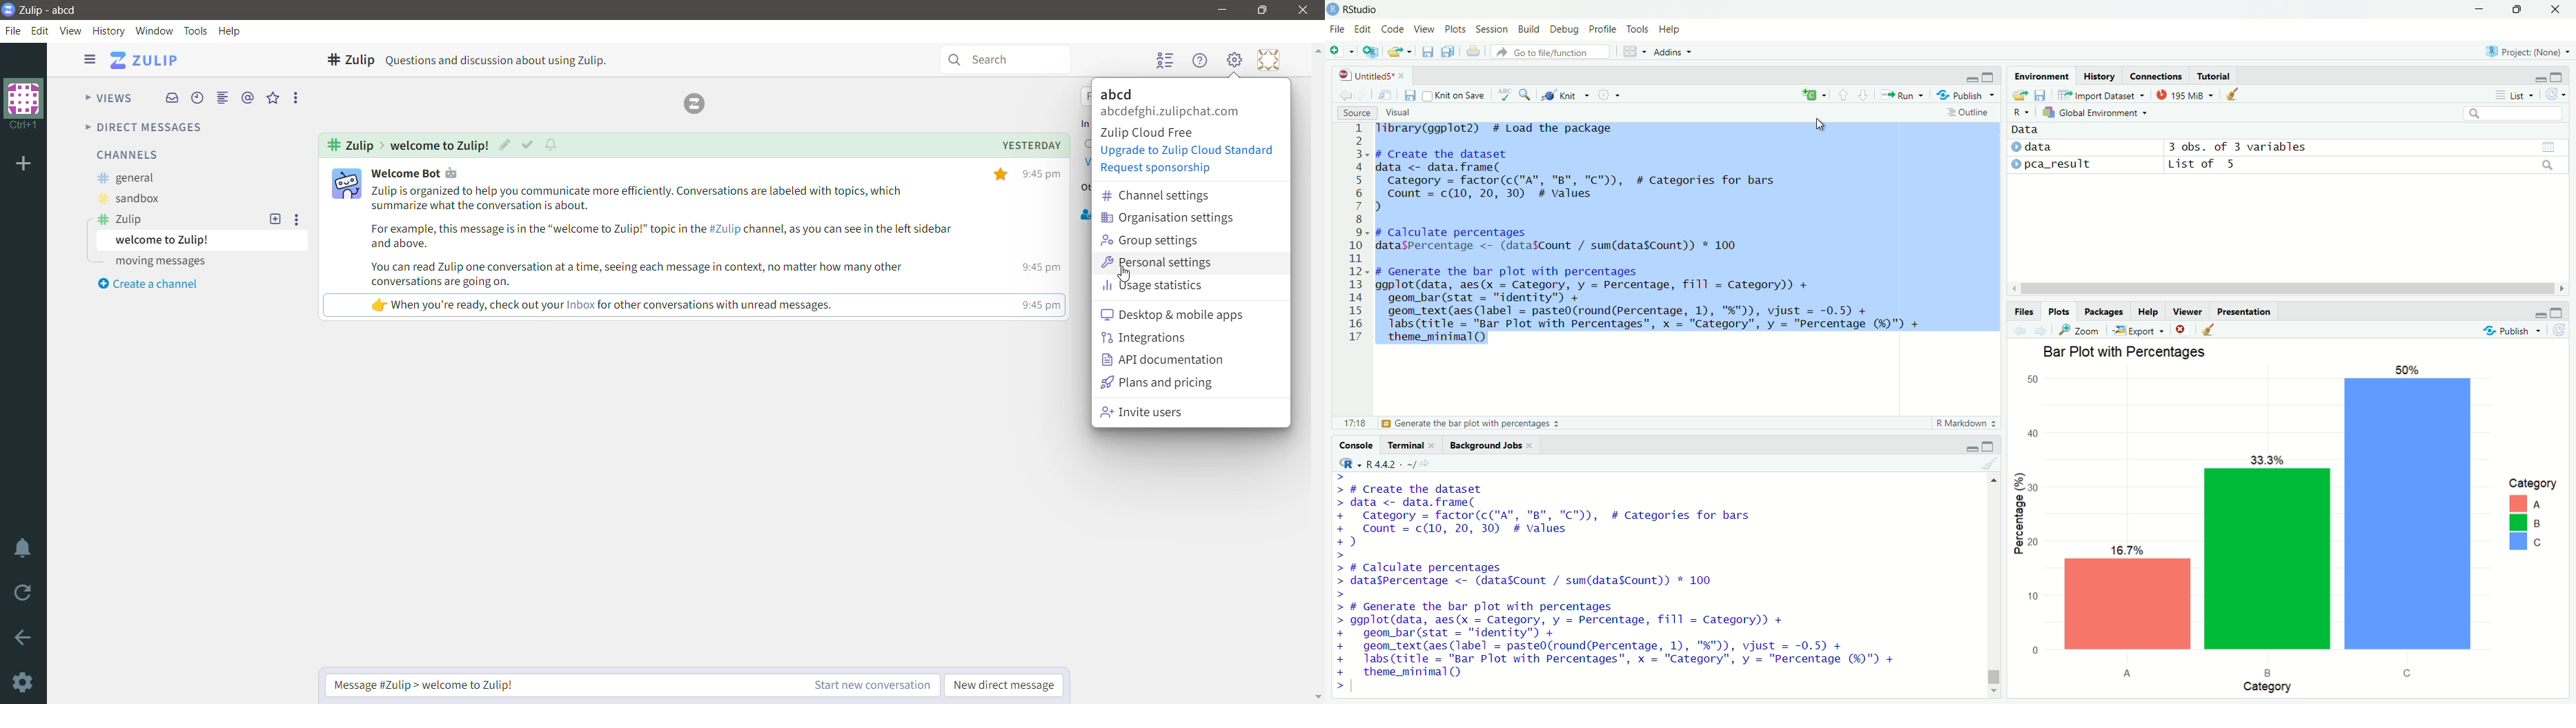 This screenshot has width=2576, height=728. What do you see at coordinates (1563, 95) in the screenshot?
I see `knit` at bounding box center [1563, 95].